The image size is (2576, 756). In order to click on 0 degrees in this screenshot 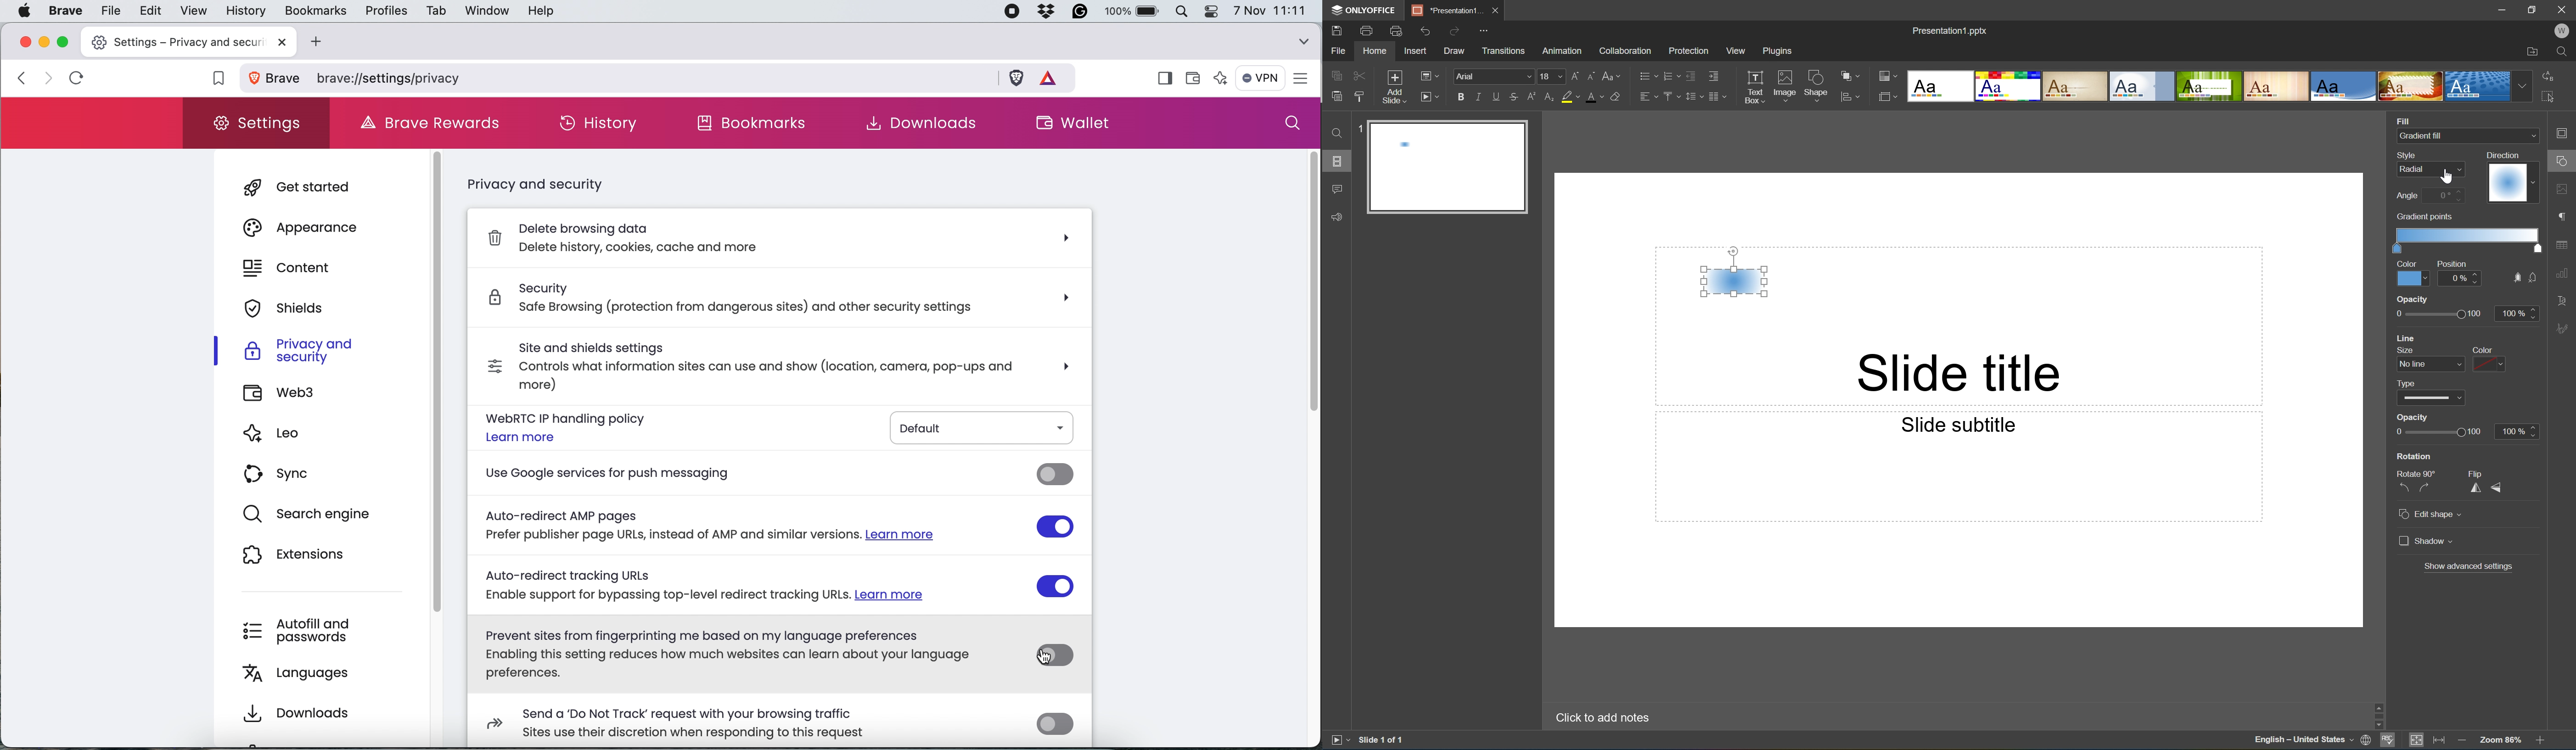, I will do `click(2443, 196)`.